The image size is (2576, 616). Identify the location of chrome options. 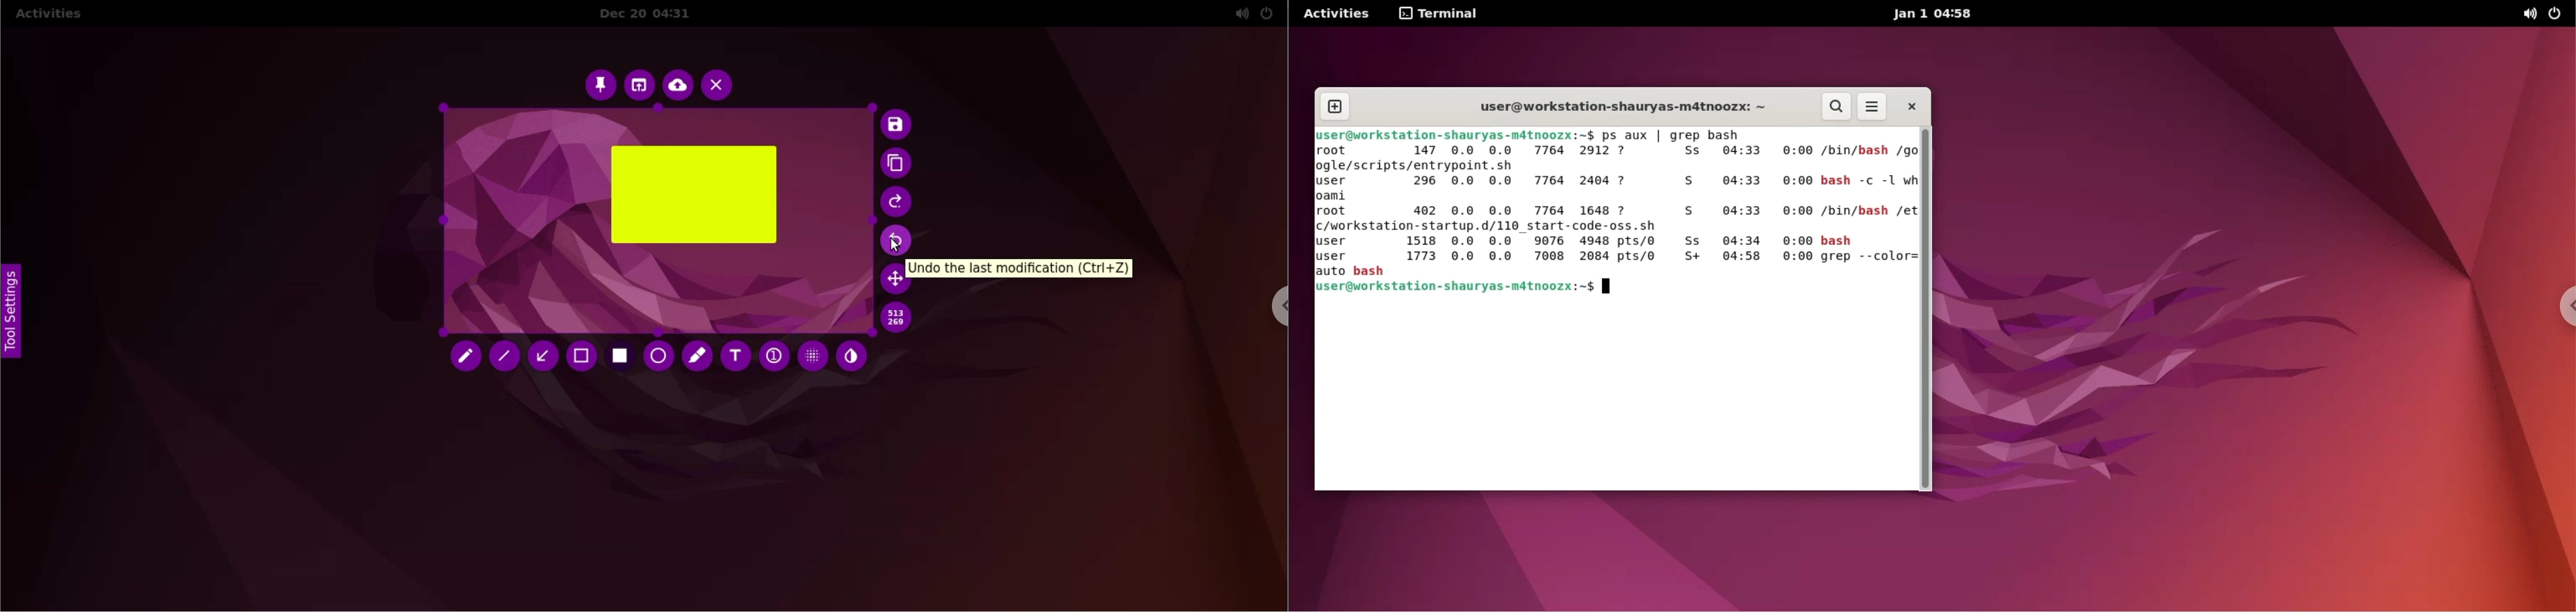
(2553, 310).